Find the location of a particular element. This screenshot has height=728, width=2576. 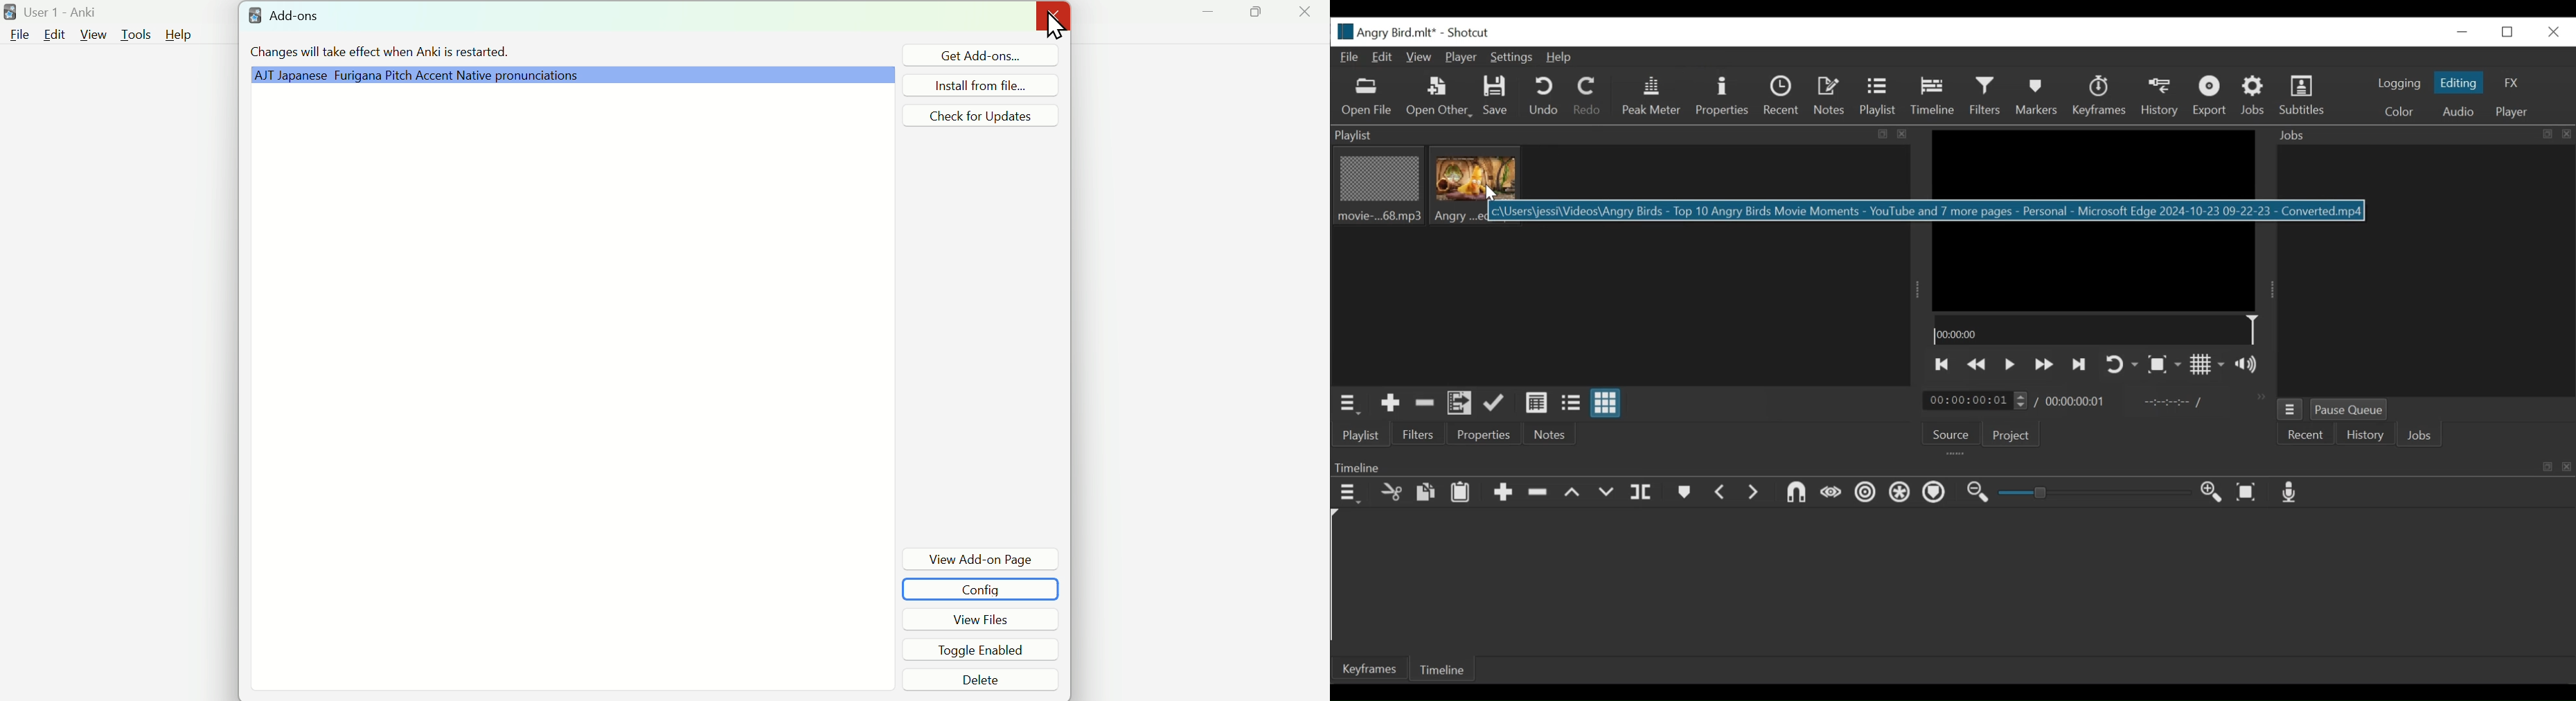

Config is located at coordinates (980, 592).